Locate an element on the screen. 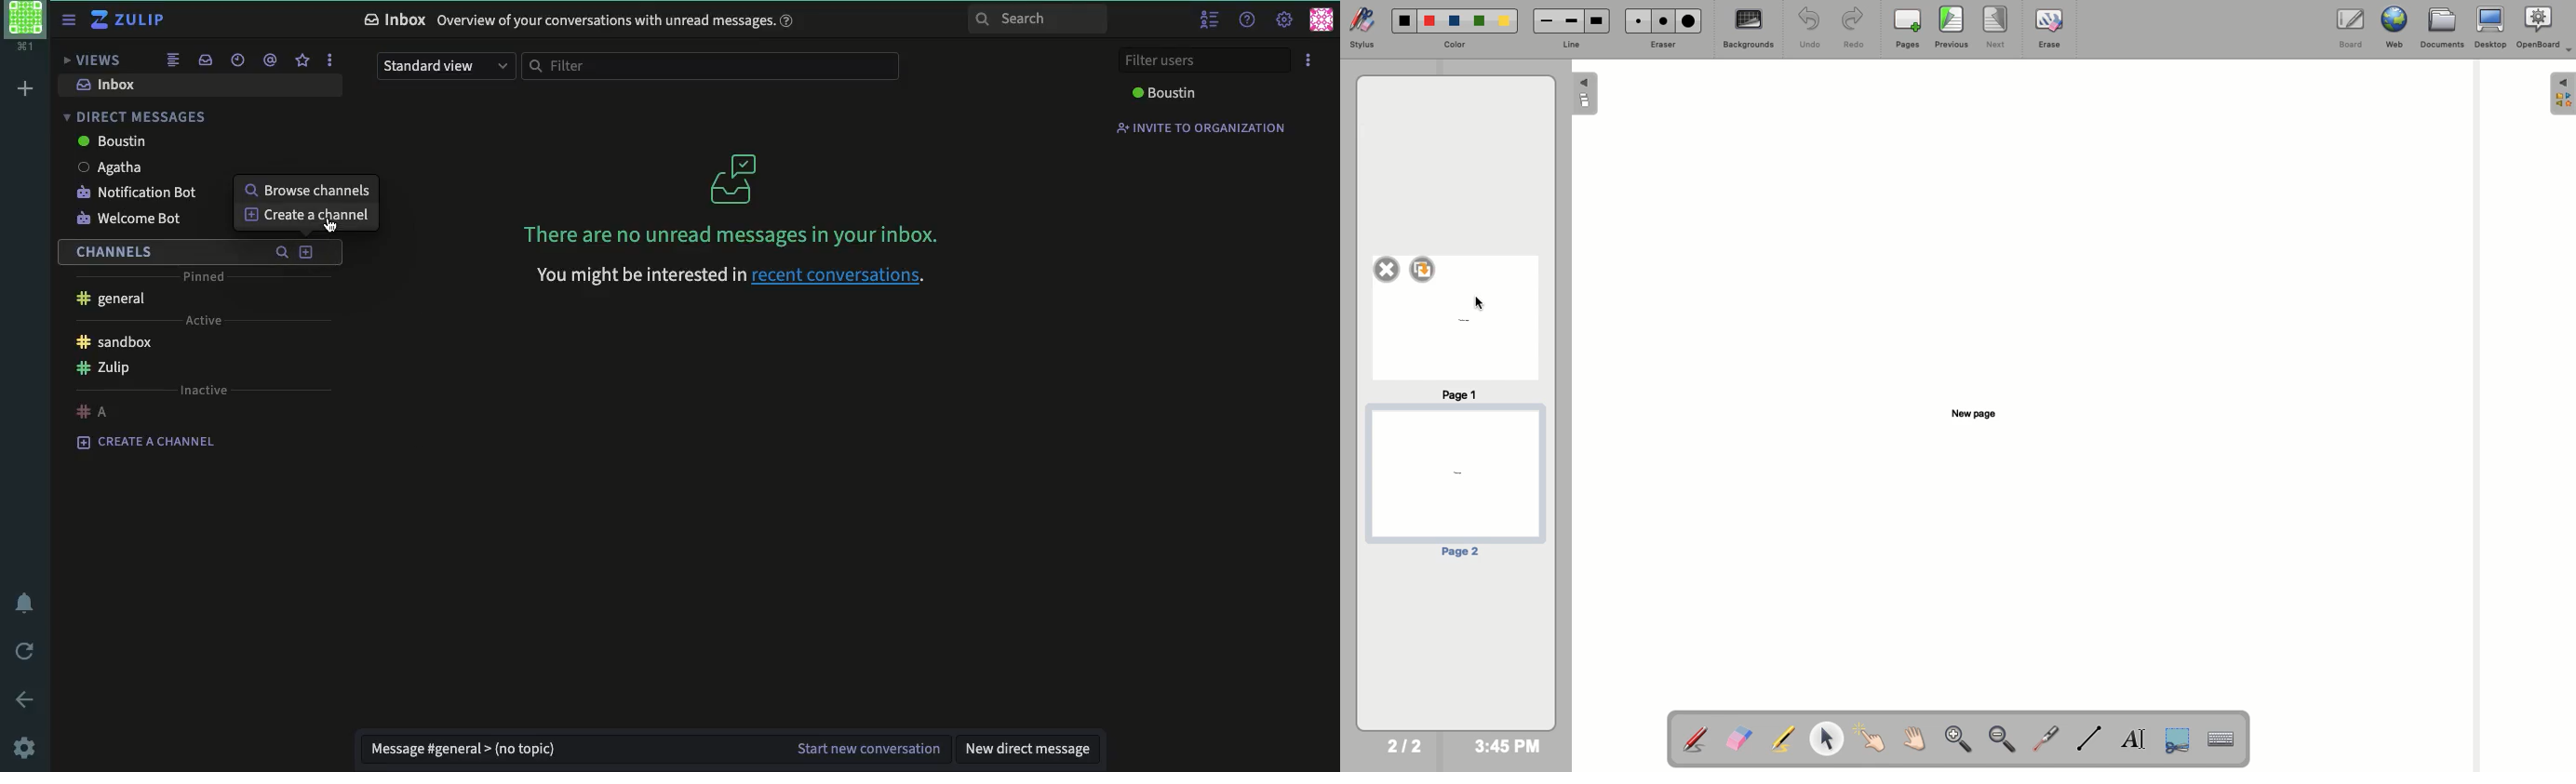 This screenshot has width=2576, height=784. mention is located at coordinates (268, 60).